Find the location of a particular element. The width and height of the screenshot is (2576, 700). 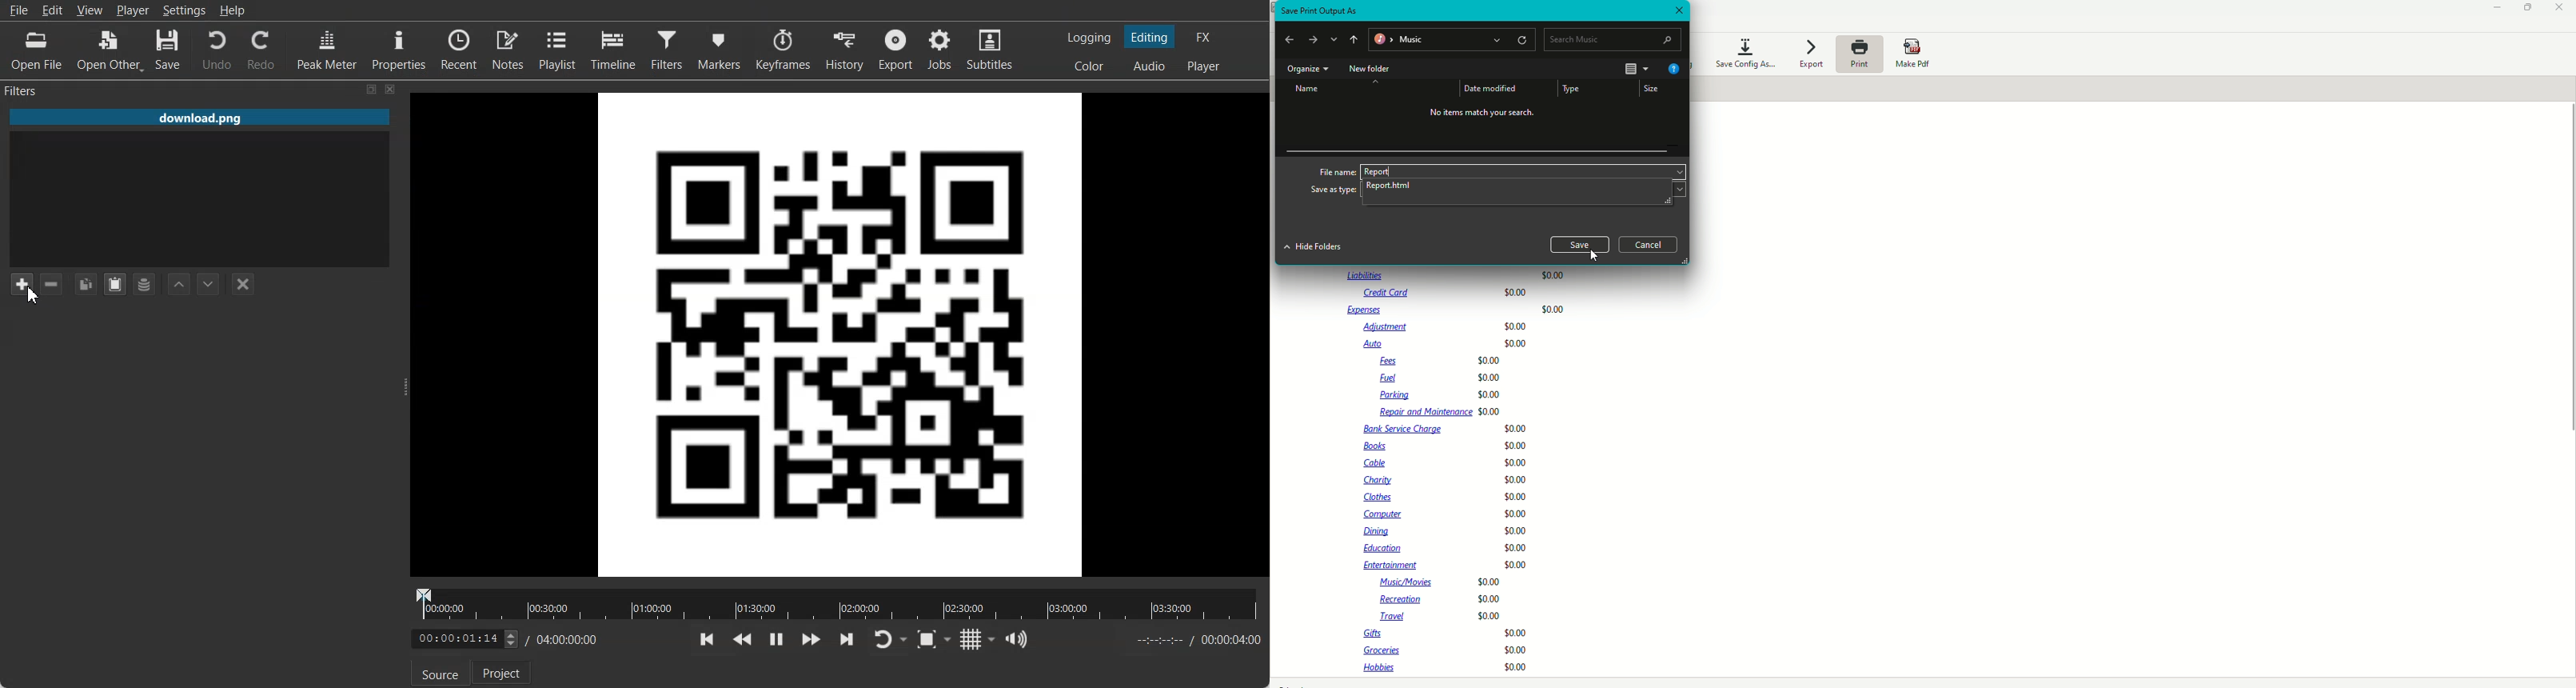

Jobs is located at coordinates (941, 50).